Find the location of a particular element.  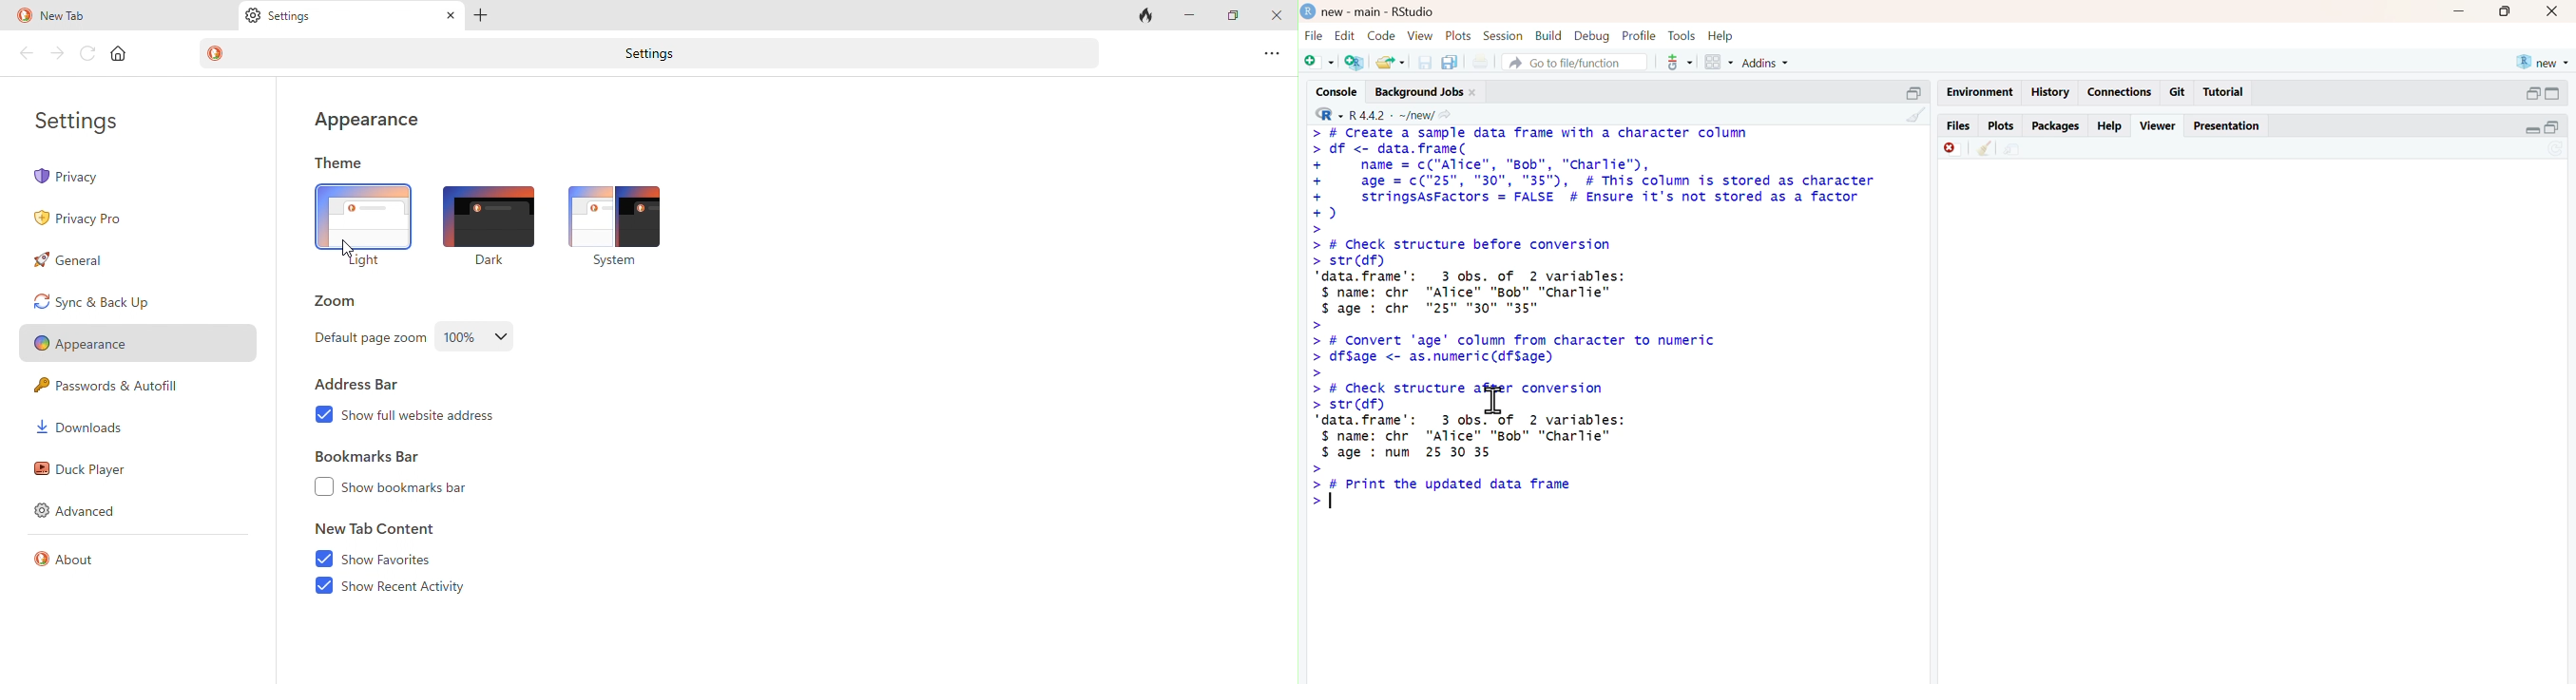

cursor is located at coordinates (1496, 400).